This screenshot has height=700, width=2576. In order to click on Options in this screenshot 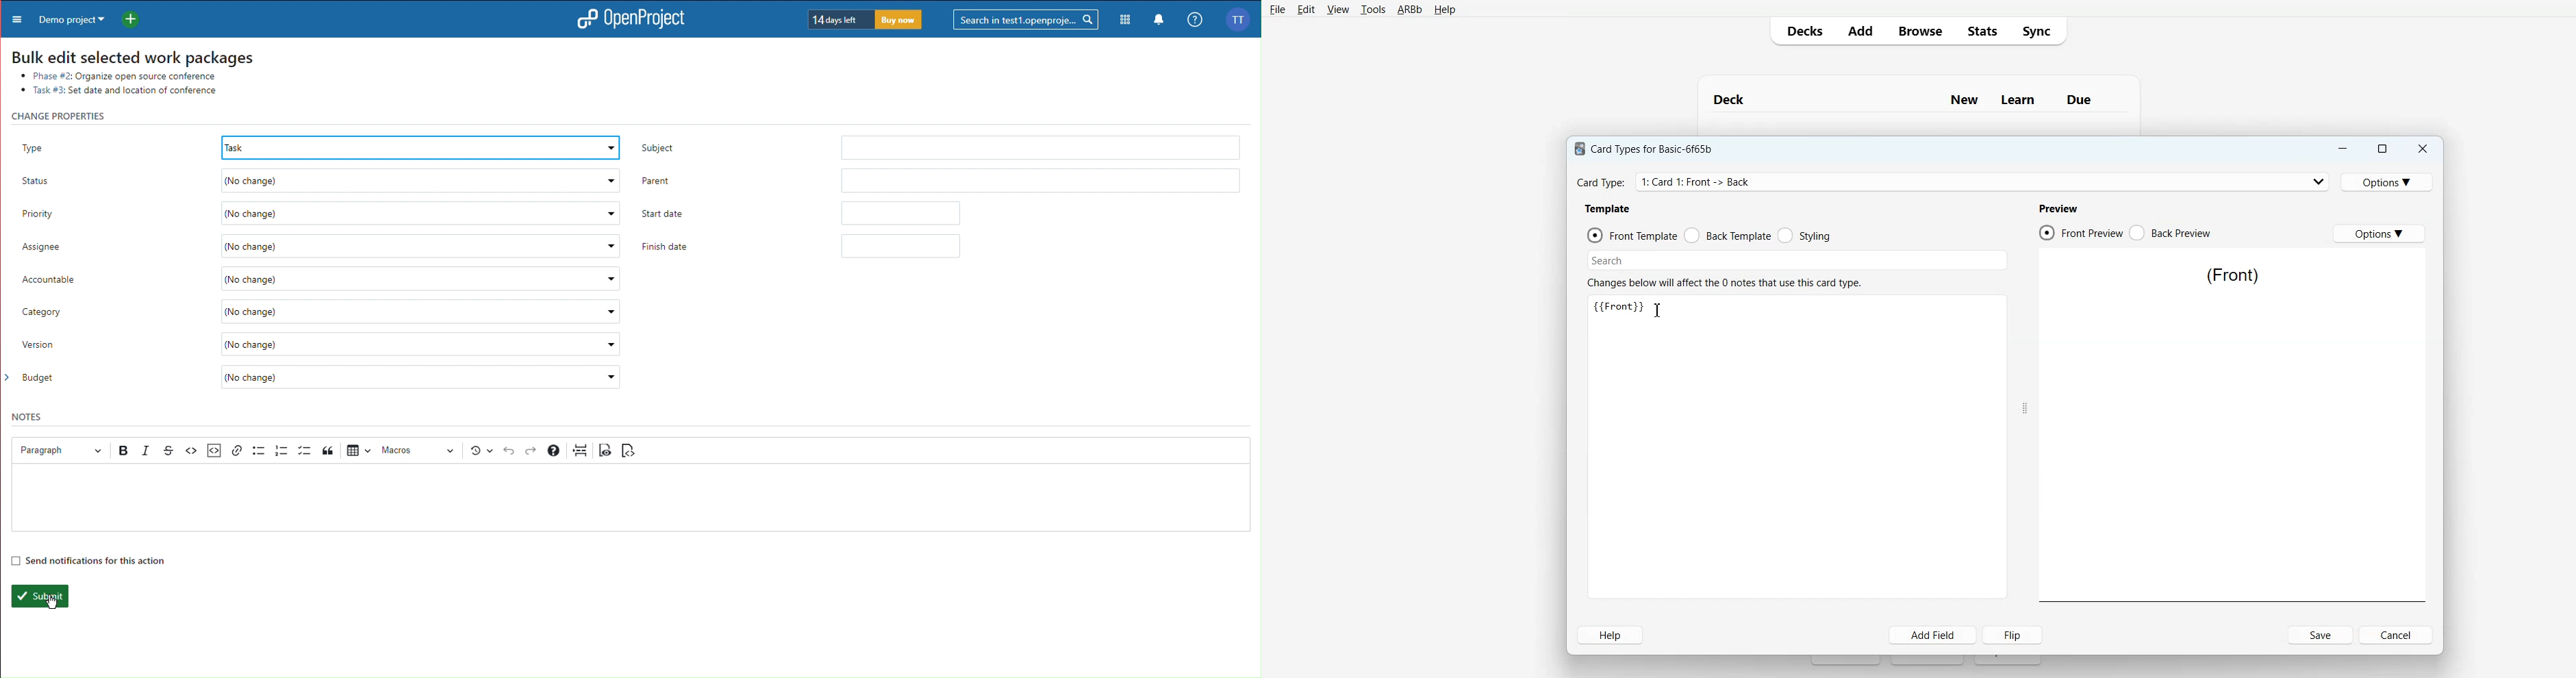, I will do `click(2379, 234)`.